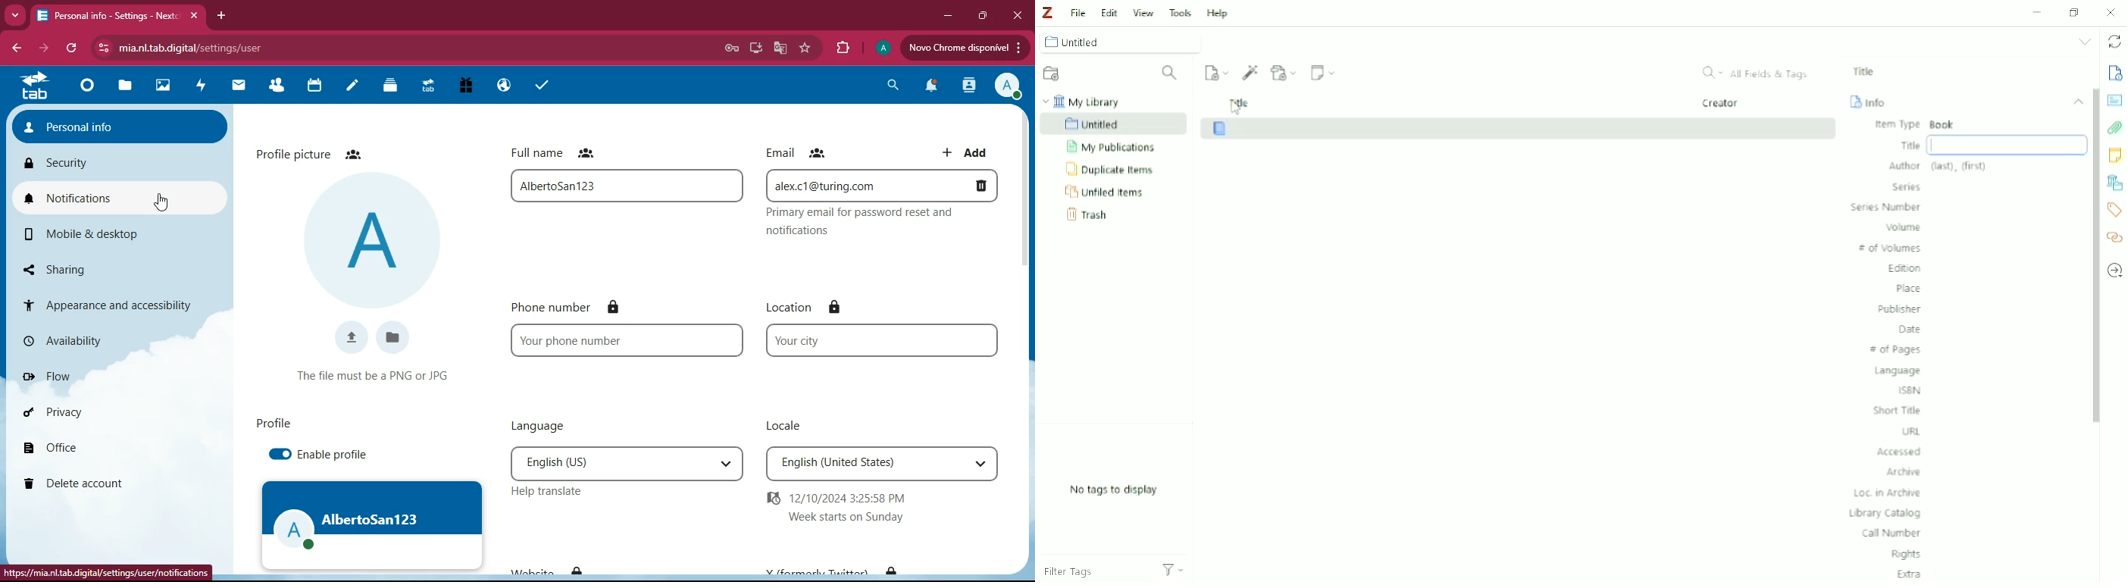  I want to click on search, so click(888, 86).